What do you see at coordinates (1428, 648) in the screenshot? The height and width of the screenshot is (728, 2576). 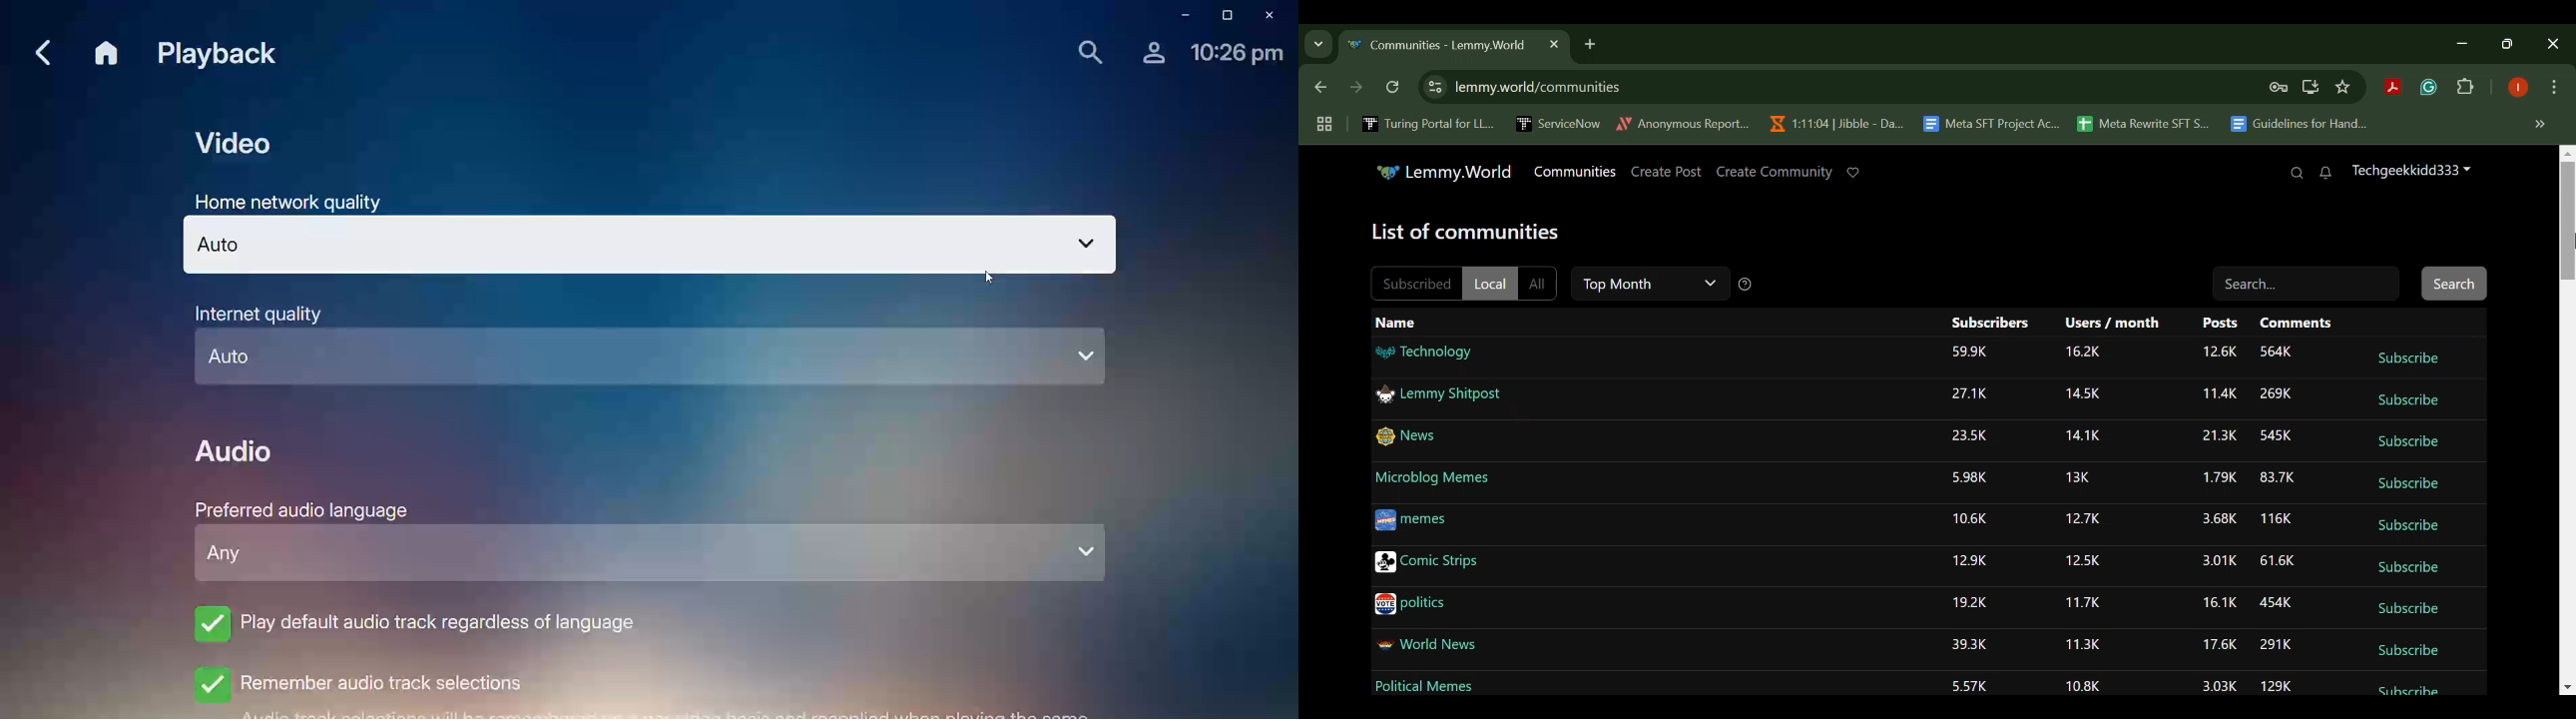 I see `World News` at bounding box center [1428, 648].